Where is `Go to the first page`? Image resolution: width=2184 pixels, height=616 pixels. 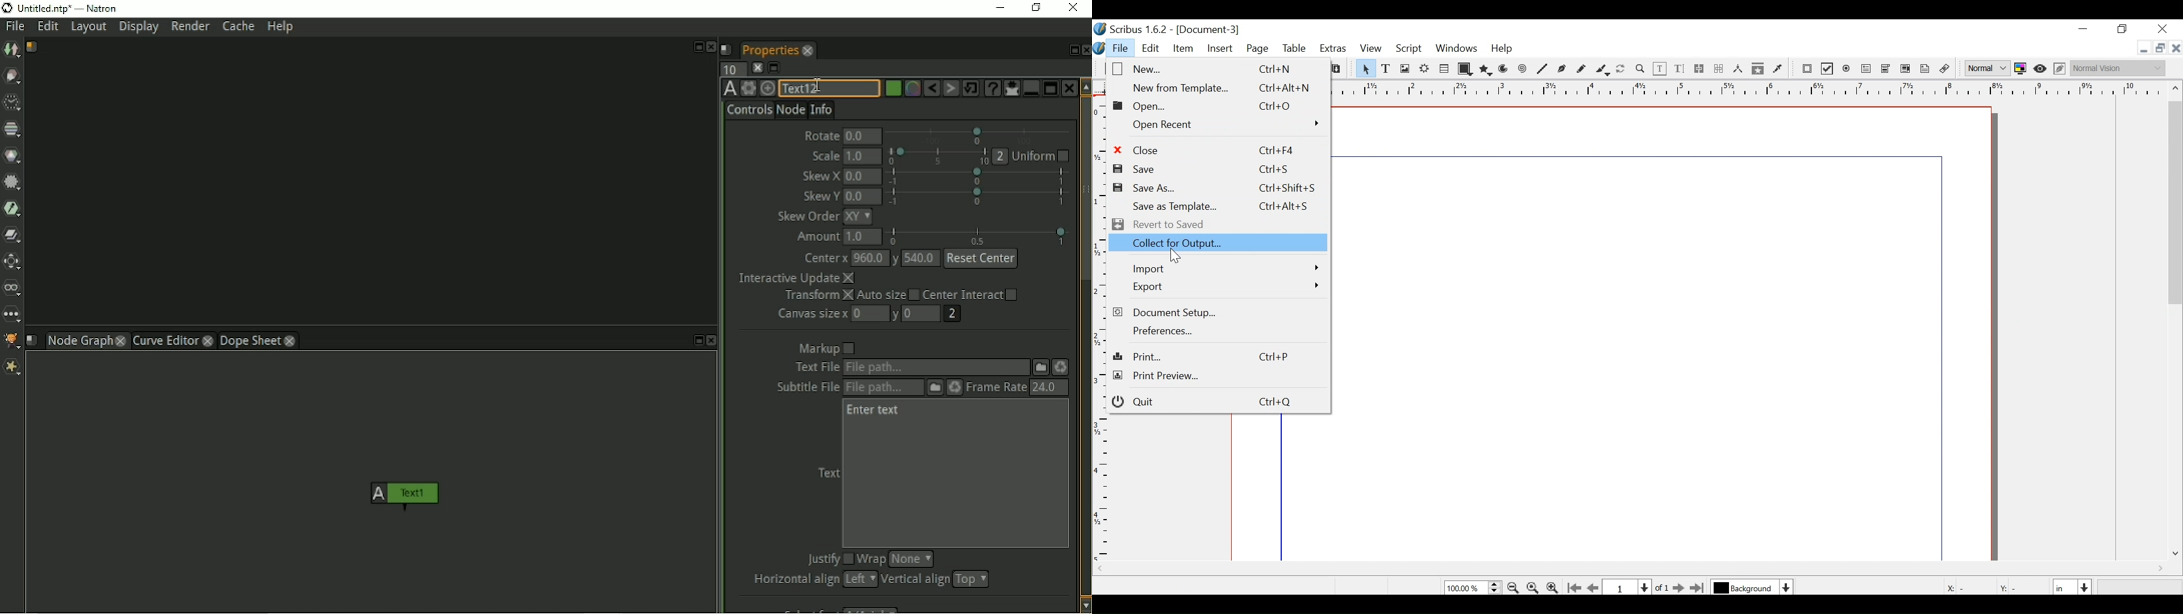
Go to the first page is located at coordinates (1576, 587).